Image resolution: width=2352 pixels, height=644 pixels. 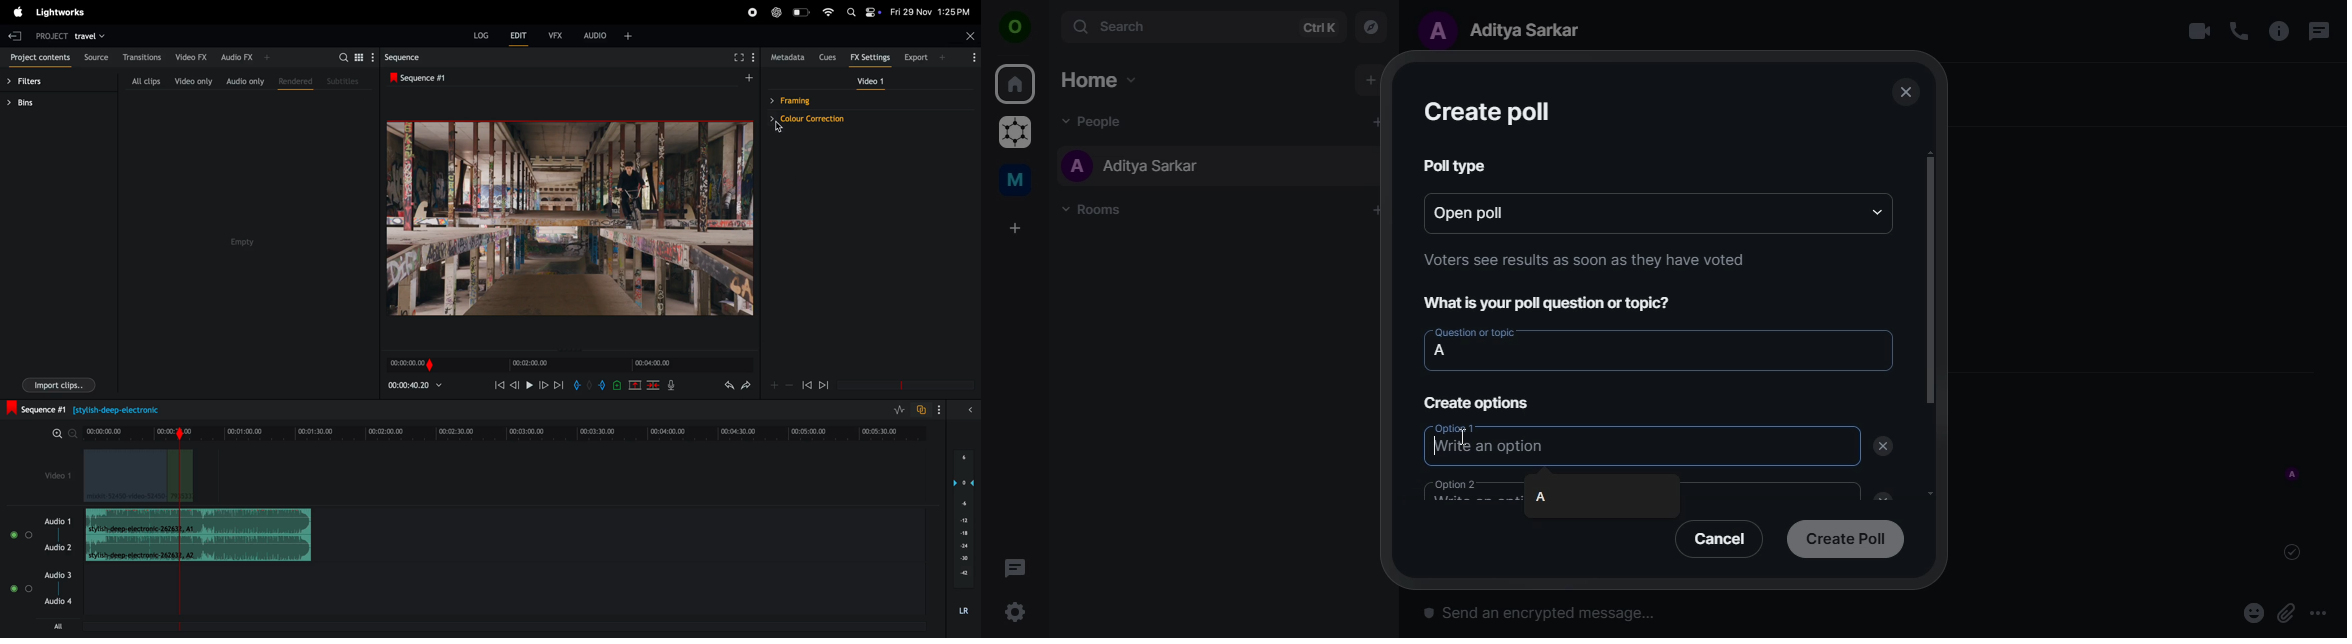 I want to click on project contents, so click(x=39, y=58).